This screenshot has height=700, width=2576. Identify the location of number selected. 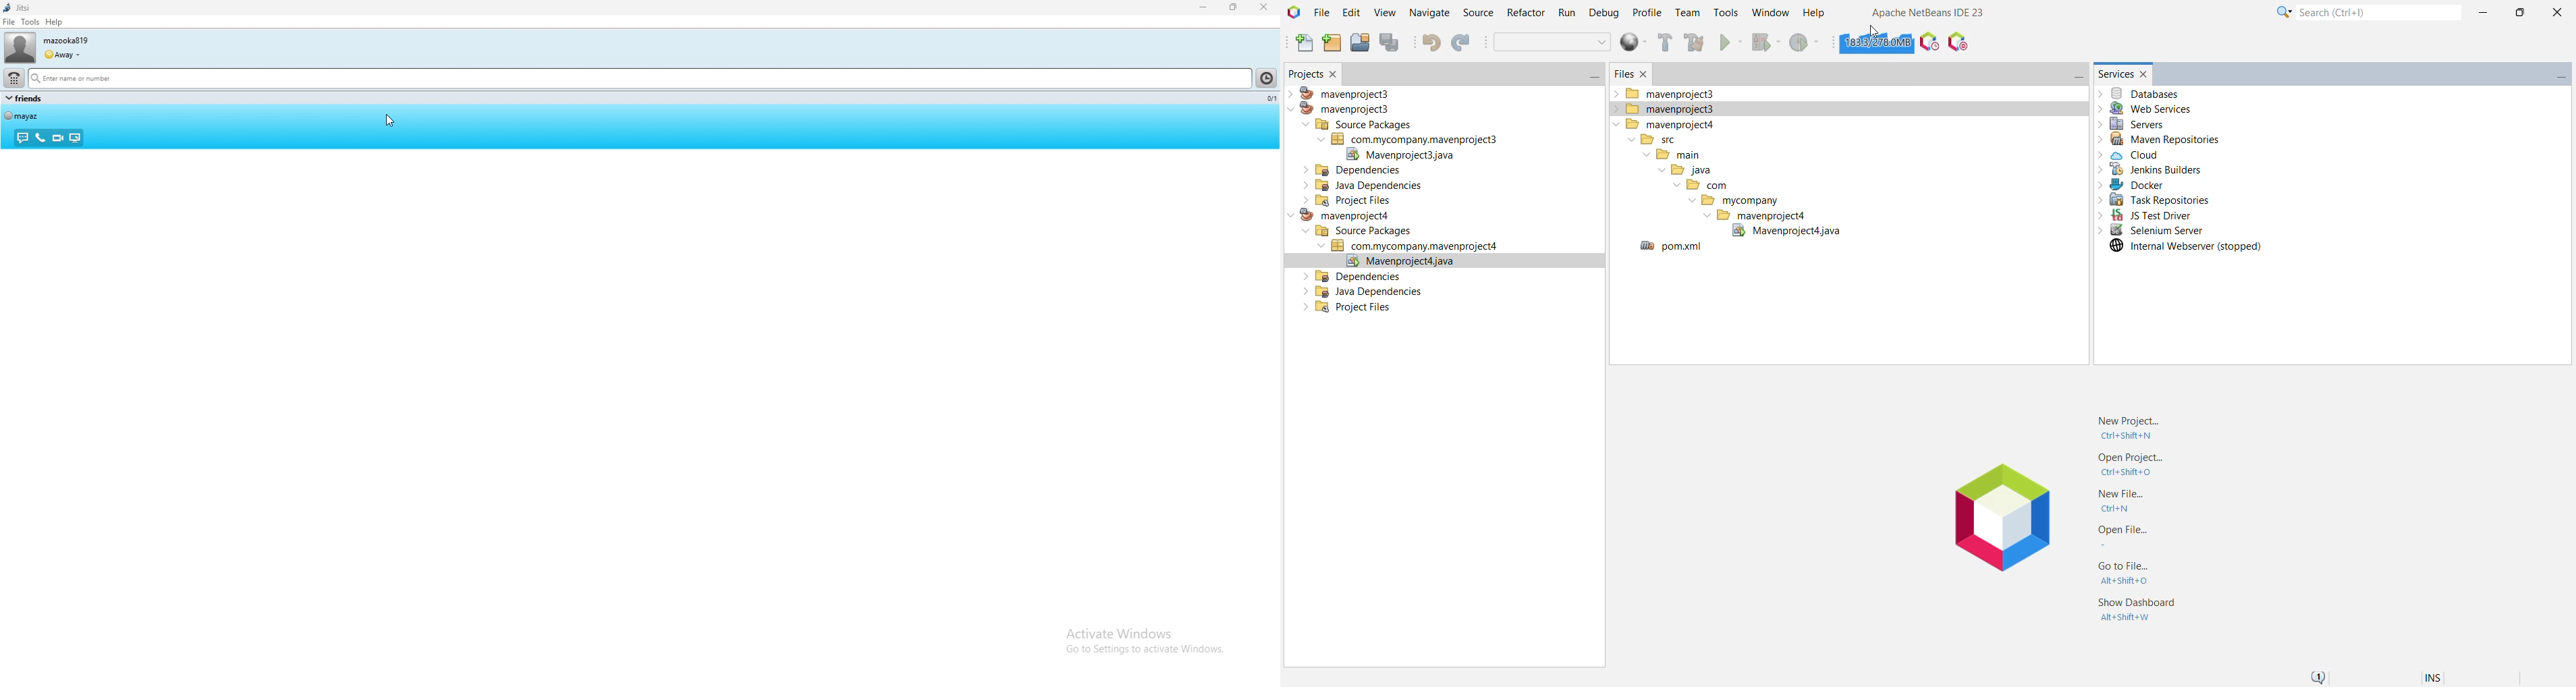
(1269, 99).